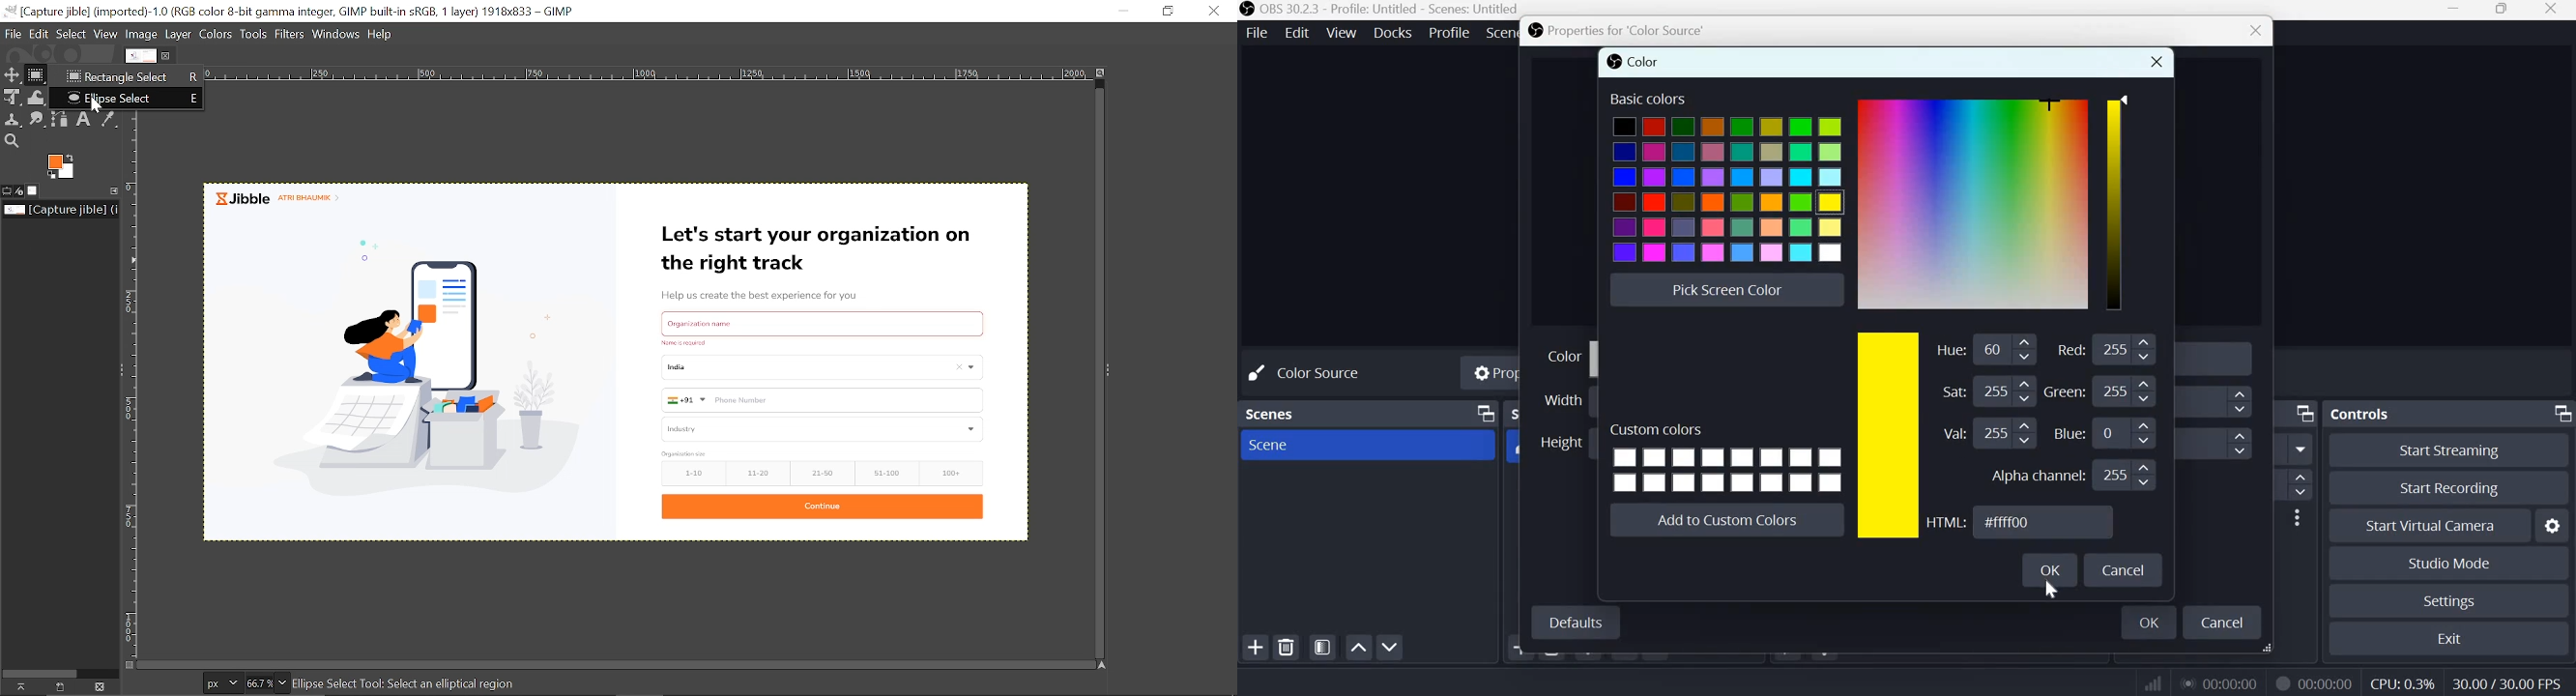 The width and height of the screenshot is (2576, 700). What do you see at coordinates (1889, 437) in the screenshot?
I see `color scale` at bounding box center [1889, 437].